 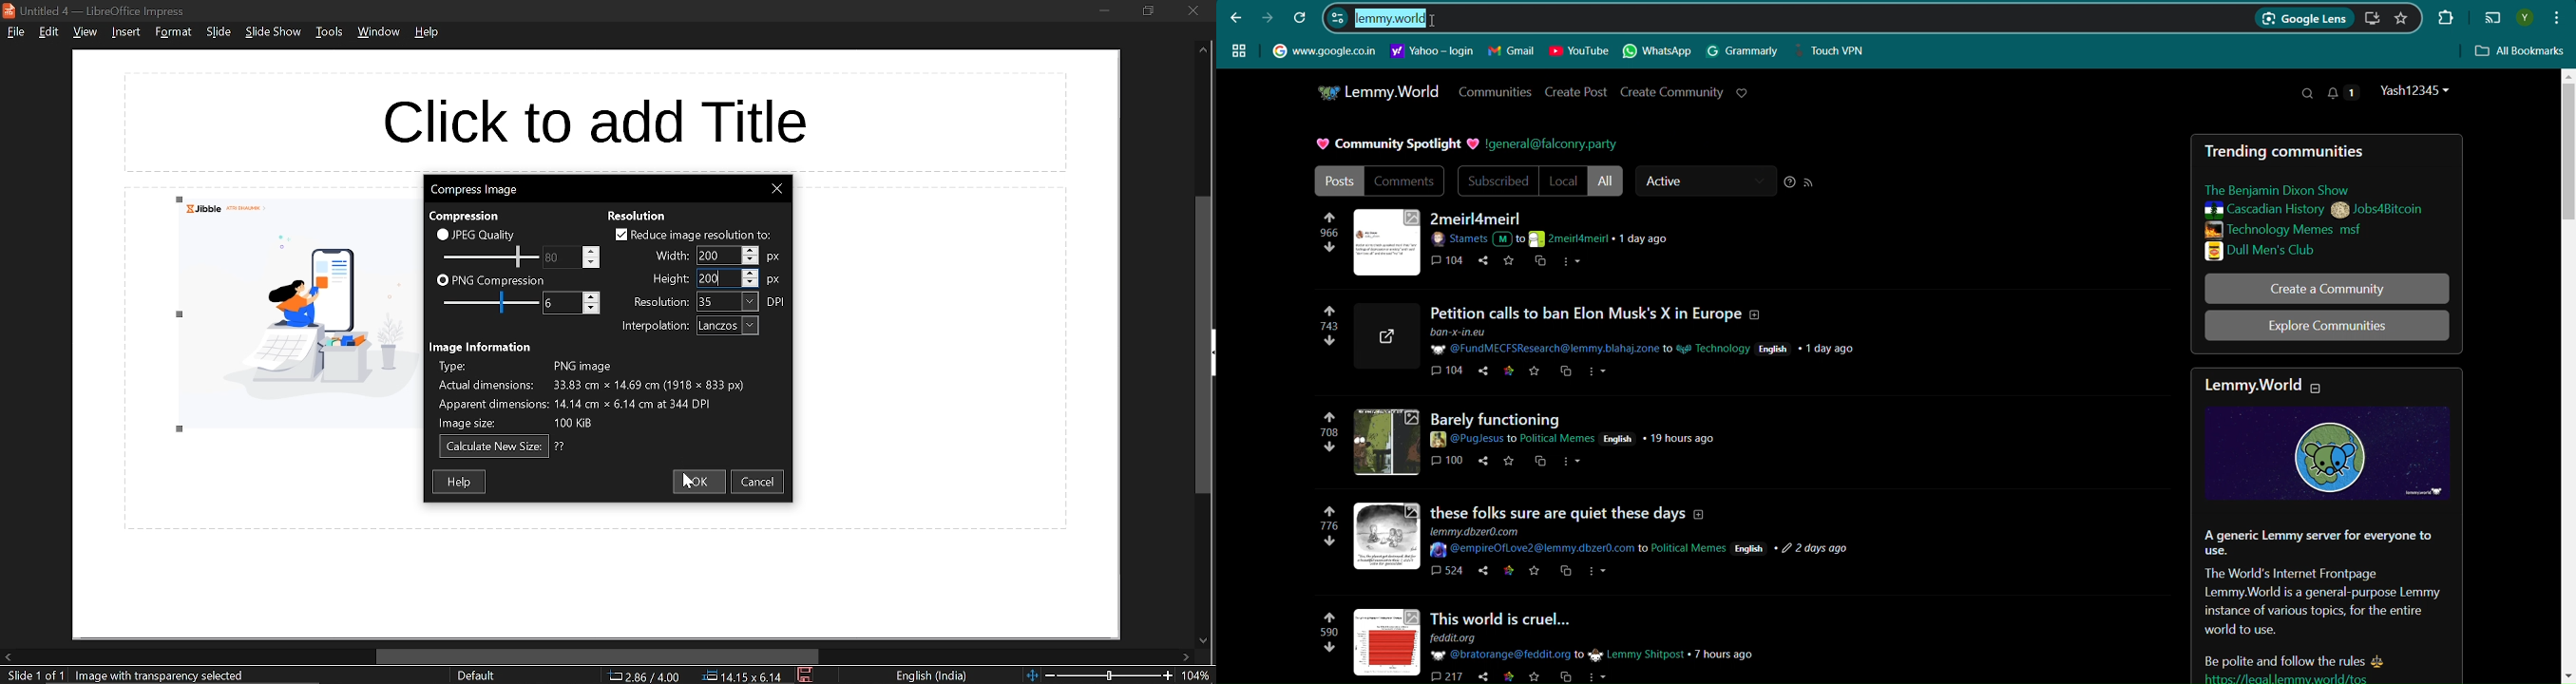 I want to click on feddit.org, so click(x=1463, y=638).